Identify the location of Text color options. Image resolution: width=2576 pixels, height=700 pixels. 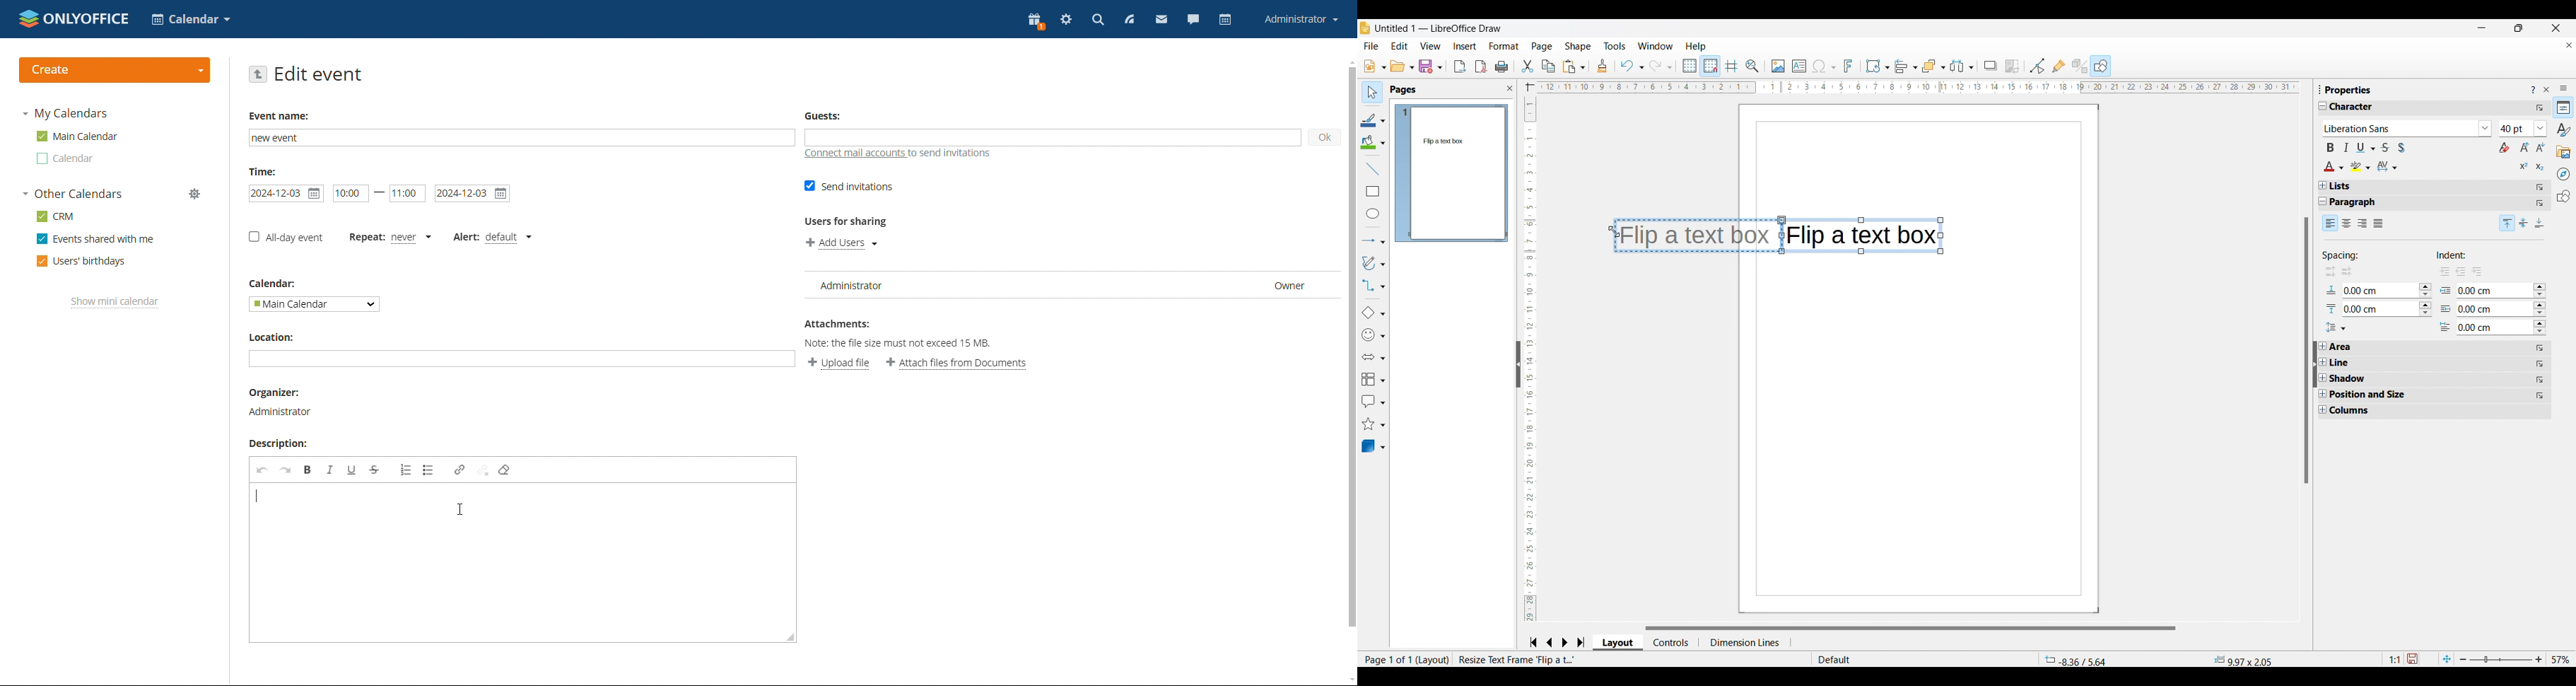
(2334, 166).